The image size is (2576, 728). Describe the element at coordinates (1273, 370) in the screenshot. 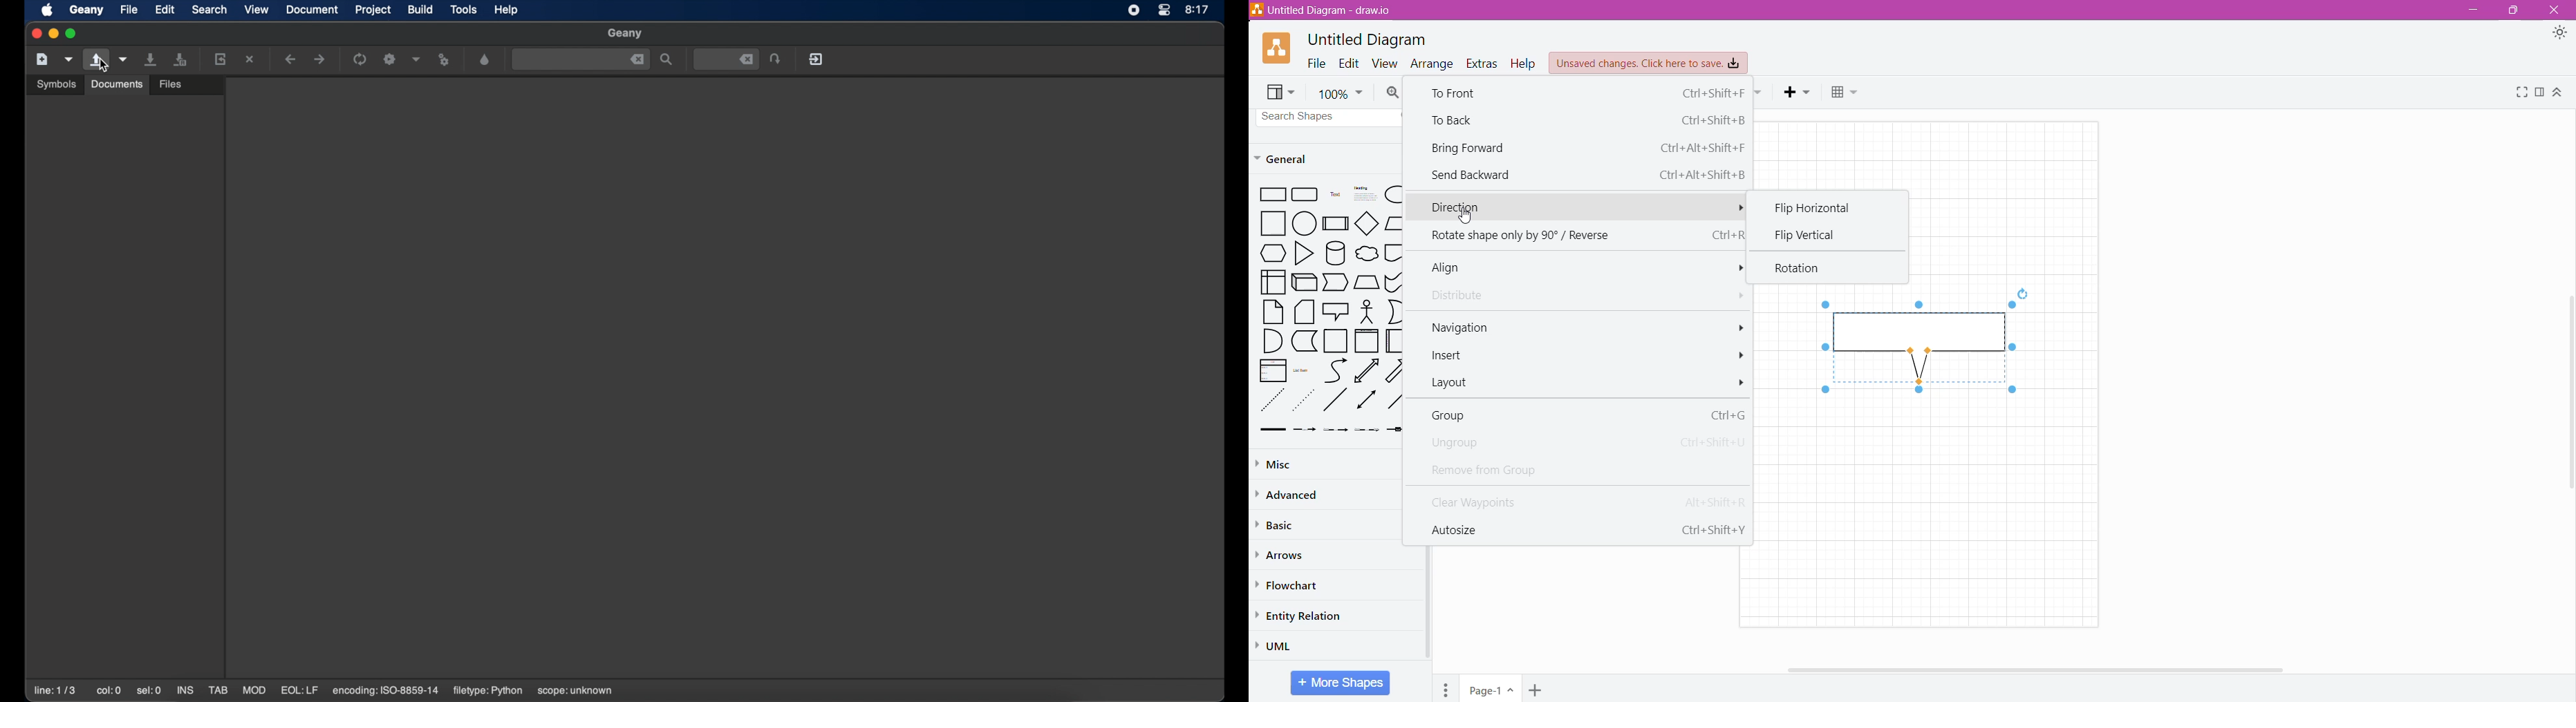

I see `List Box` at that location.